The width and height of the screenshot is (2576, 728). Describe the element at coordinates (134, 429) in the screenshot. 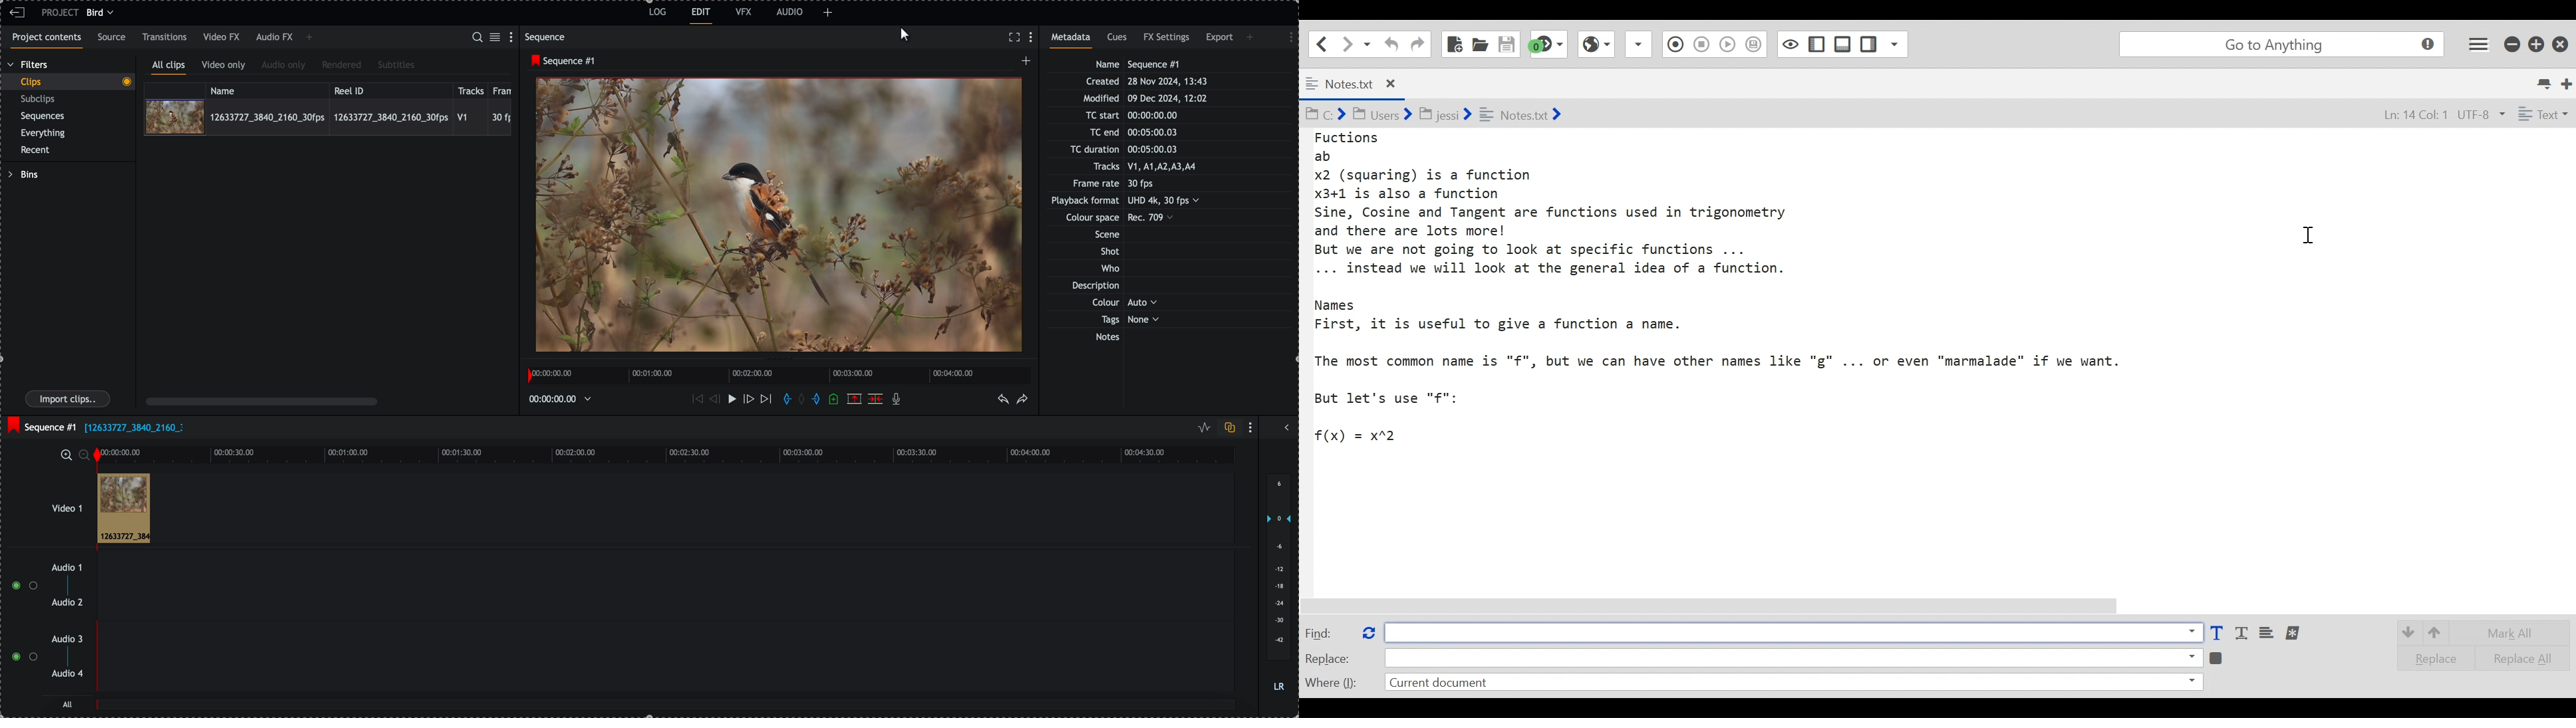

I see `file` at that location.